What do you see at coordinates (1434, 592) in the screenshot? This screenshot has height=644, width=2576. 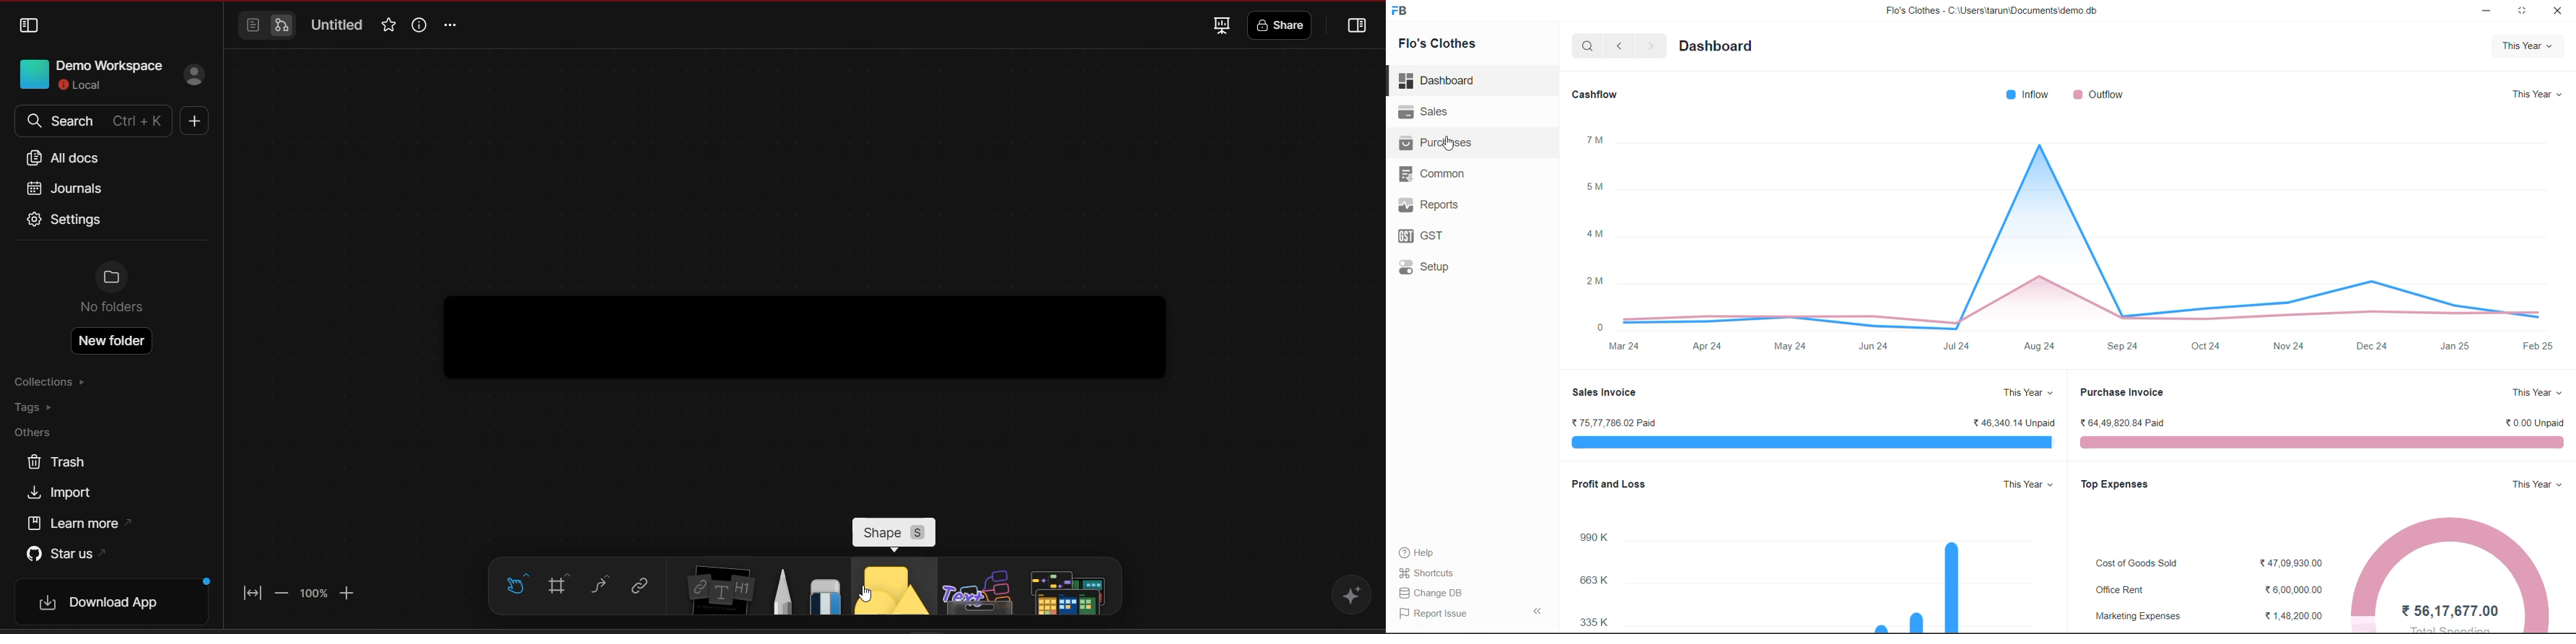 I see `| Change DB` at bounding box center [1434, 592].